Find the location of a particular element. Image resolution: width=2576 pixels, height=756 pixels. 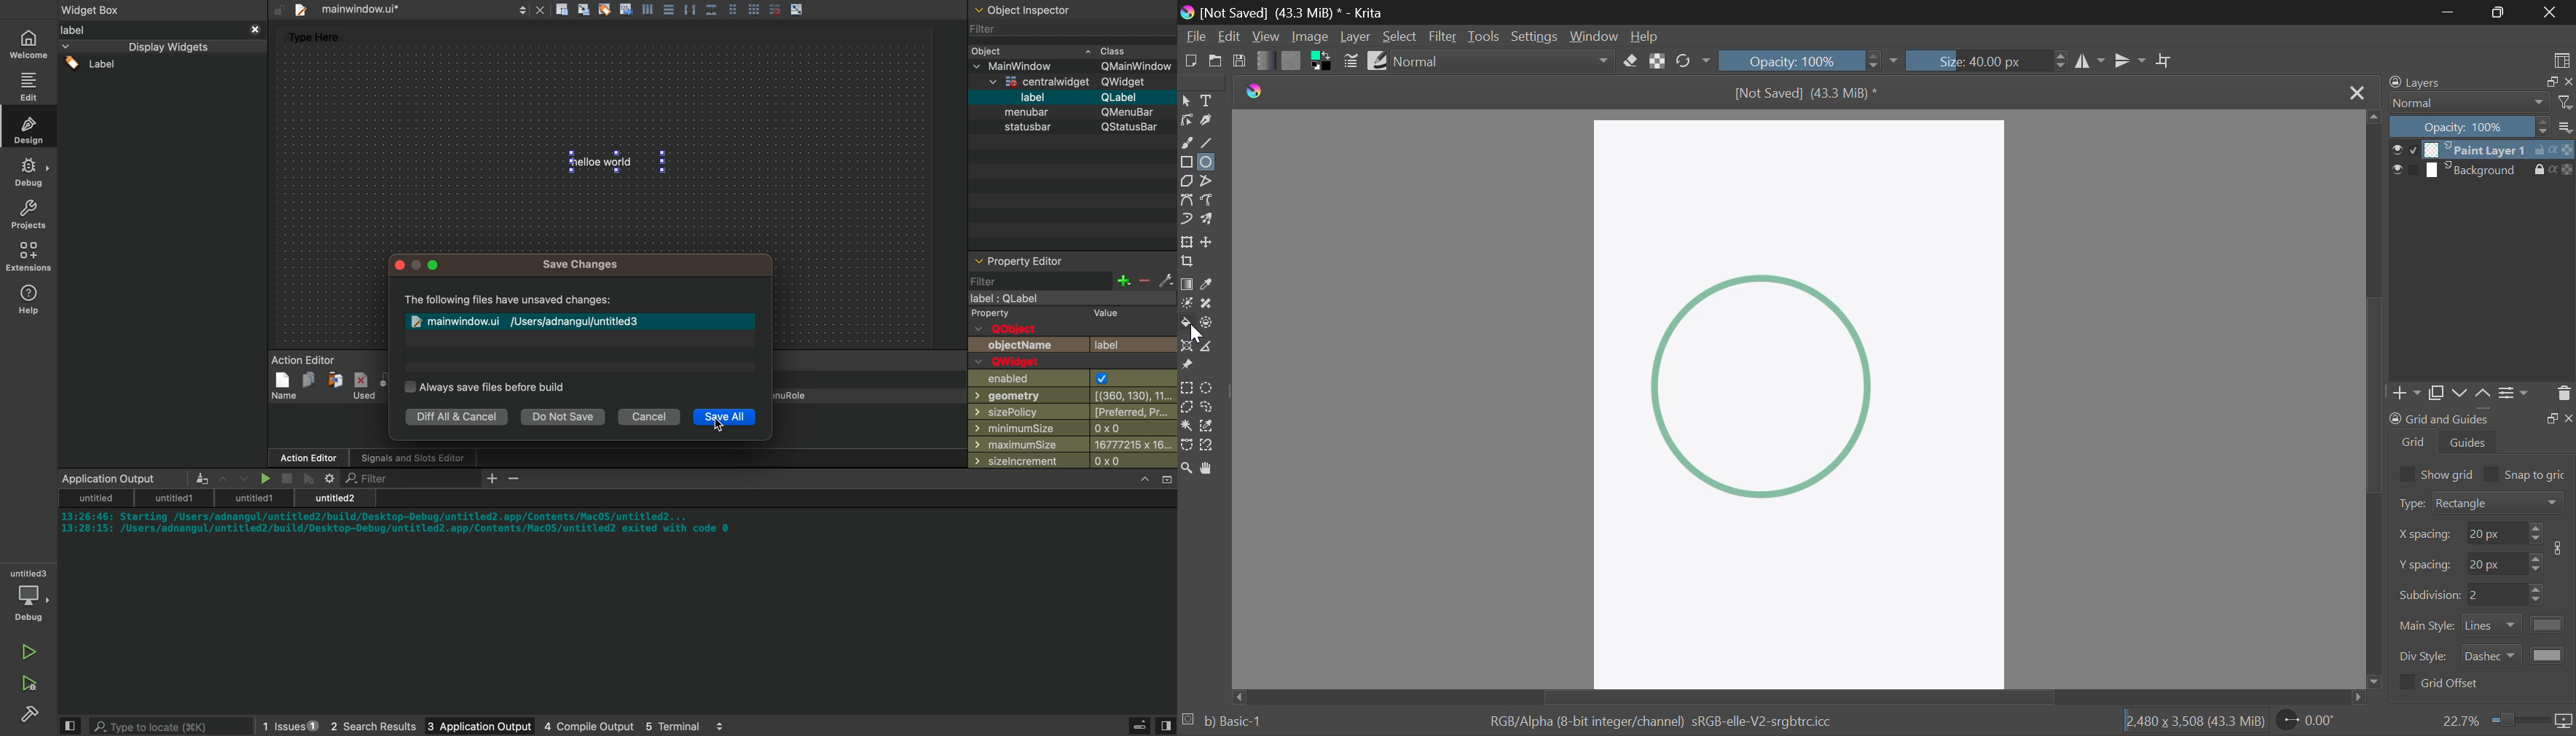

Settings is located at coordinates (2516, 397).